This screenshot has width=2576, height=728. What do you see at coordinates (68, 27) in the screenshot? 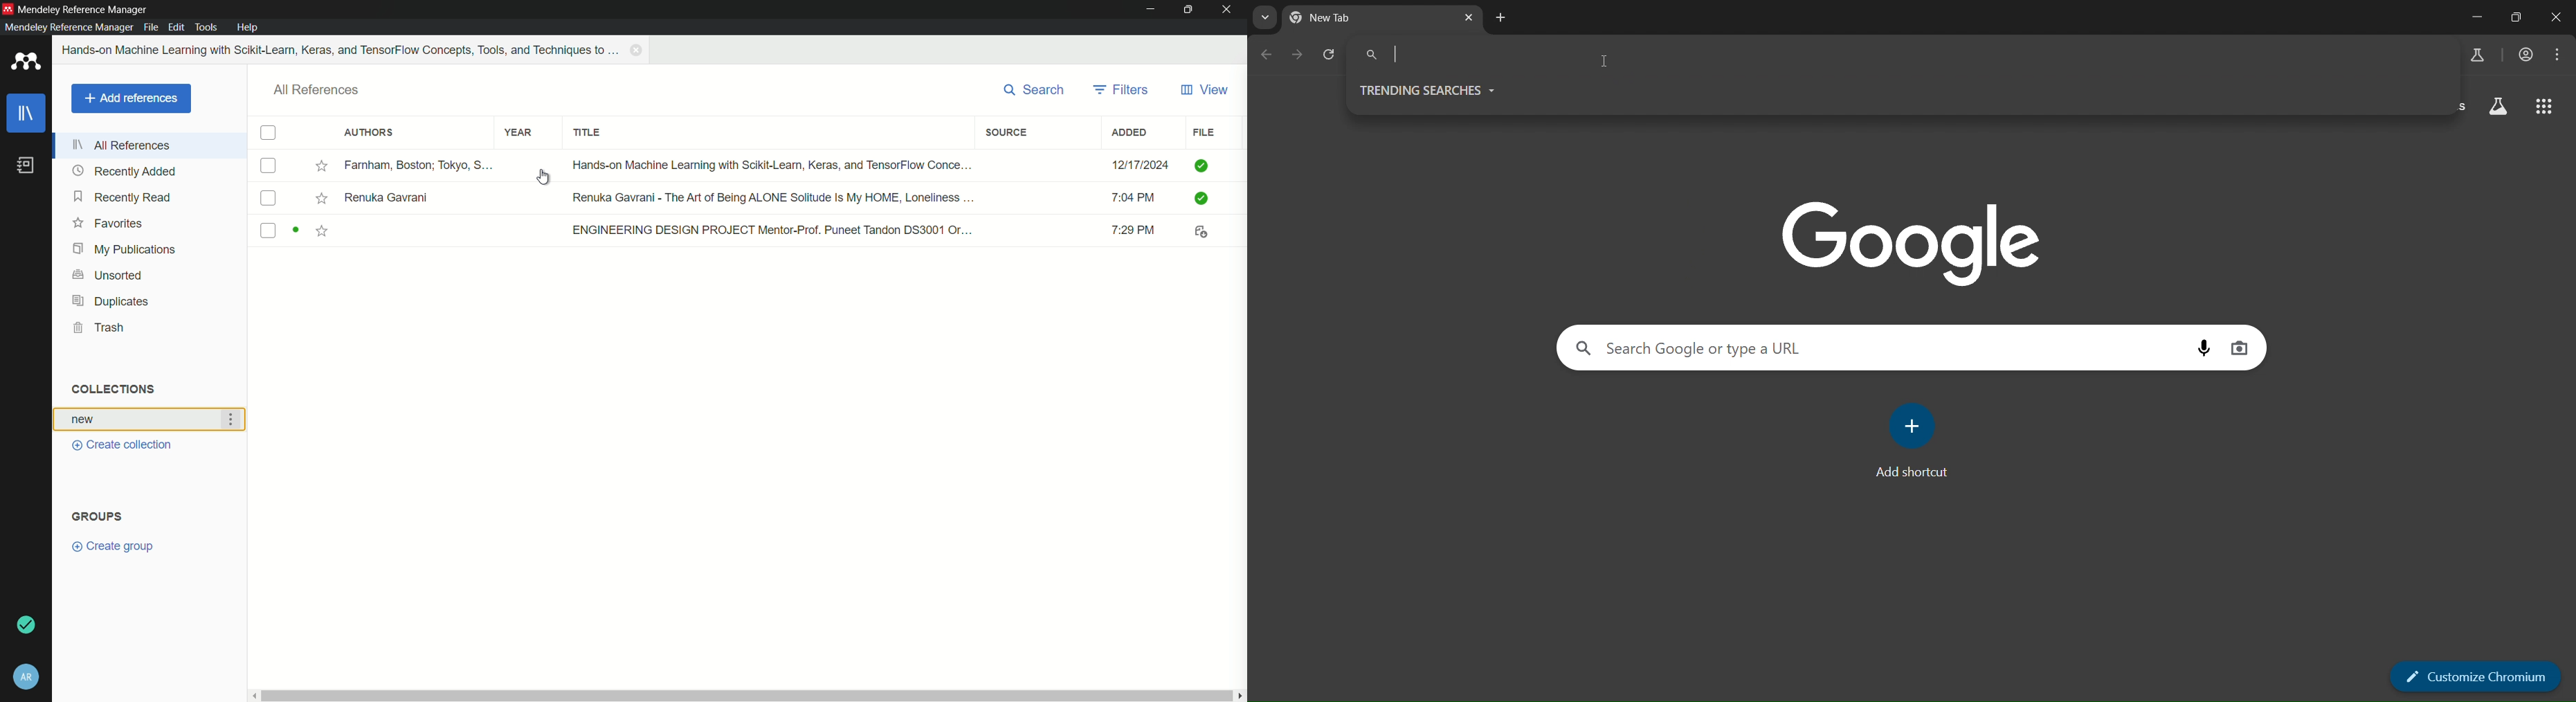
I see `mendeley reference manager` at bounding box center [68, 27].